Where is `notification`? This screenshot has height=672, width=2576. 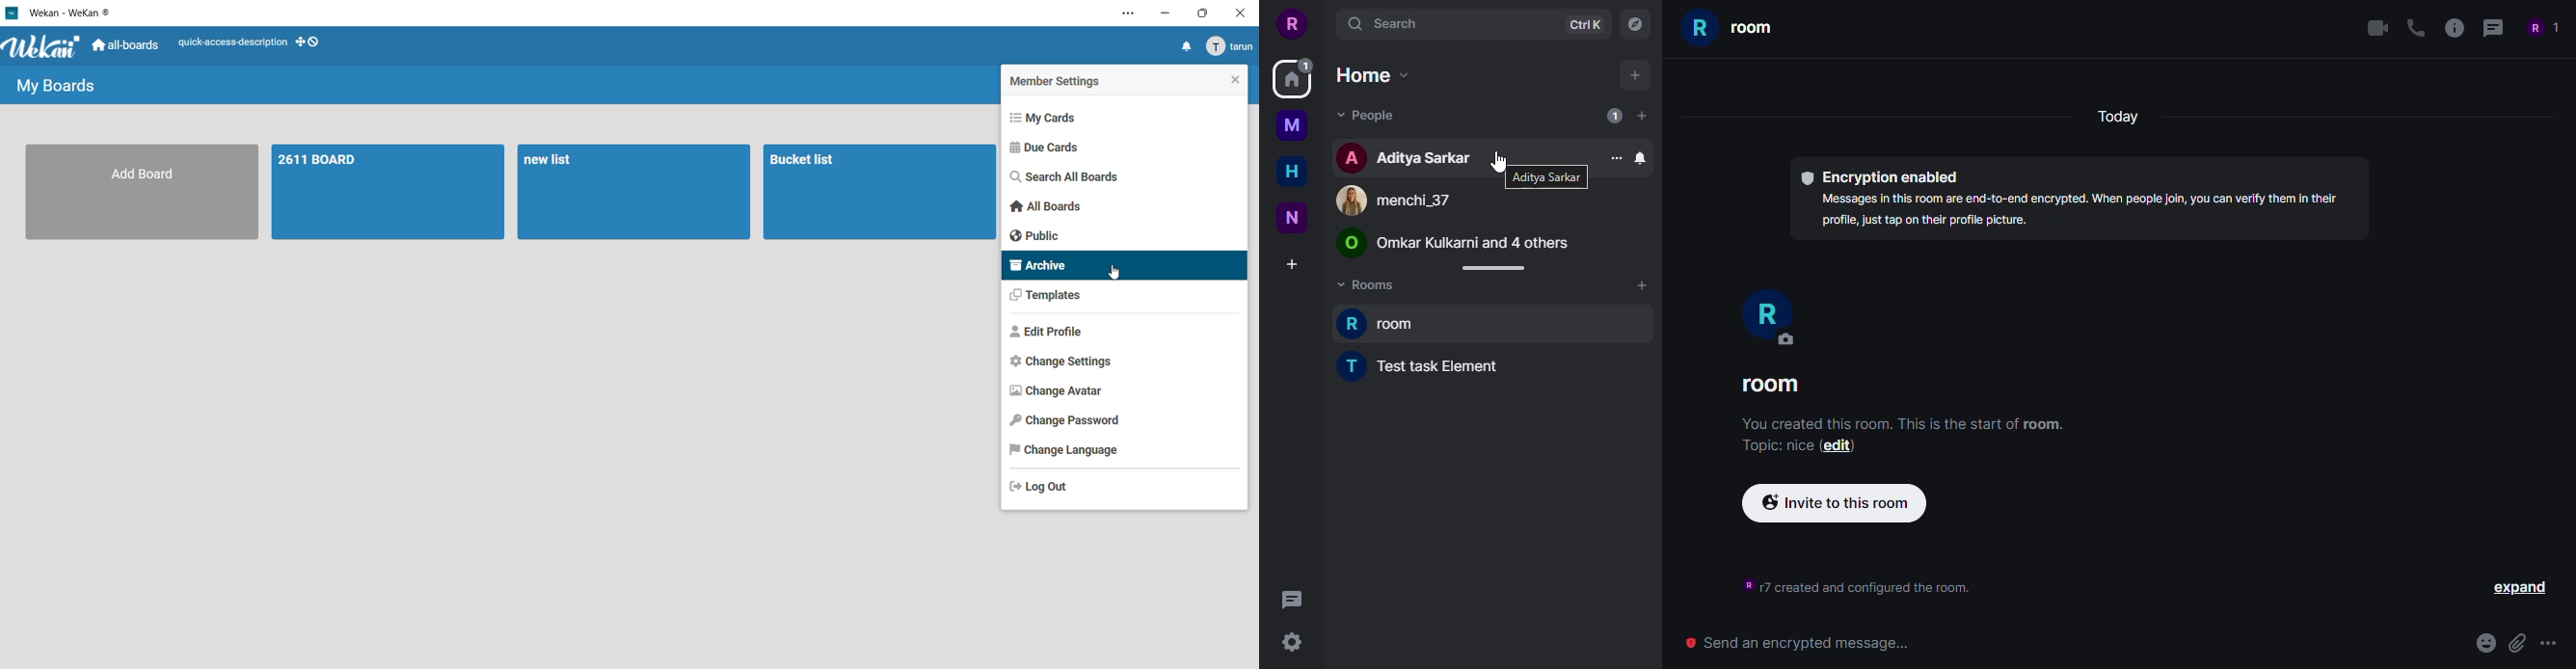
notification is located at coordinates (1640, 157).